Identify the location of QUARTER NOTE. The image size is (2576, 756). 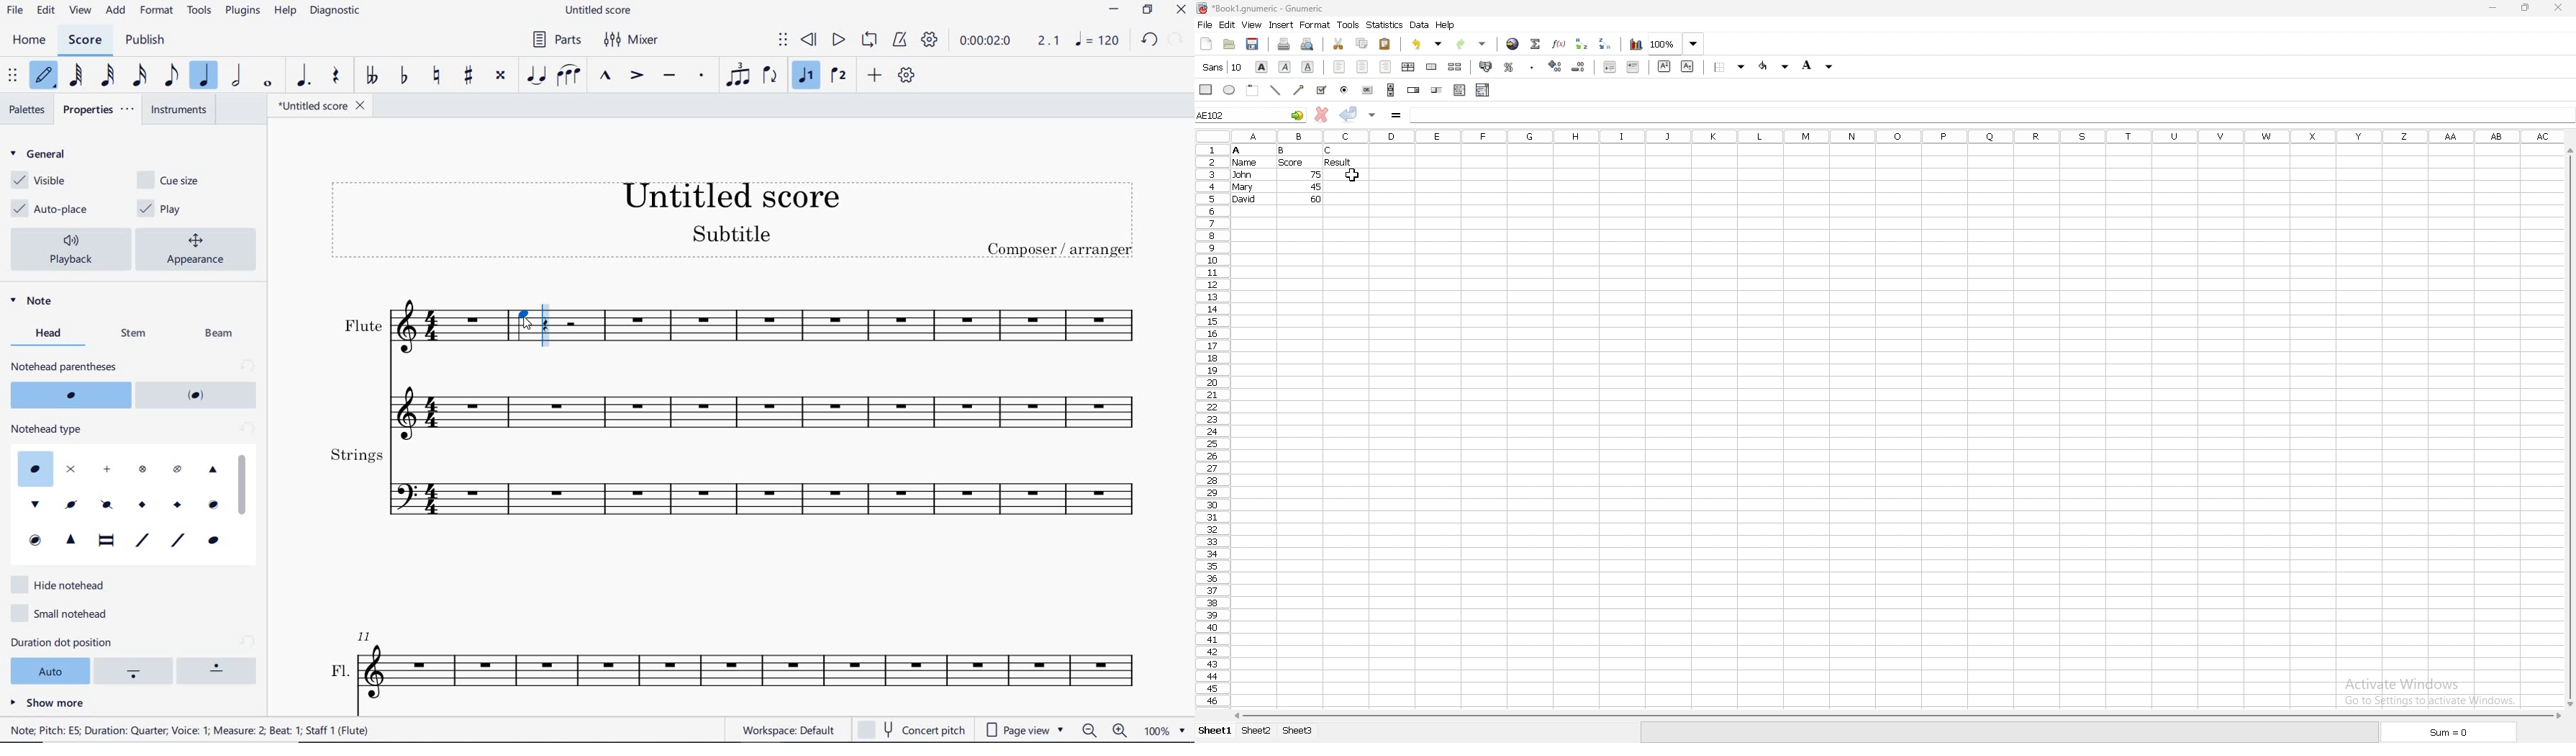
(206, 76).